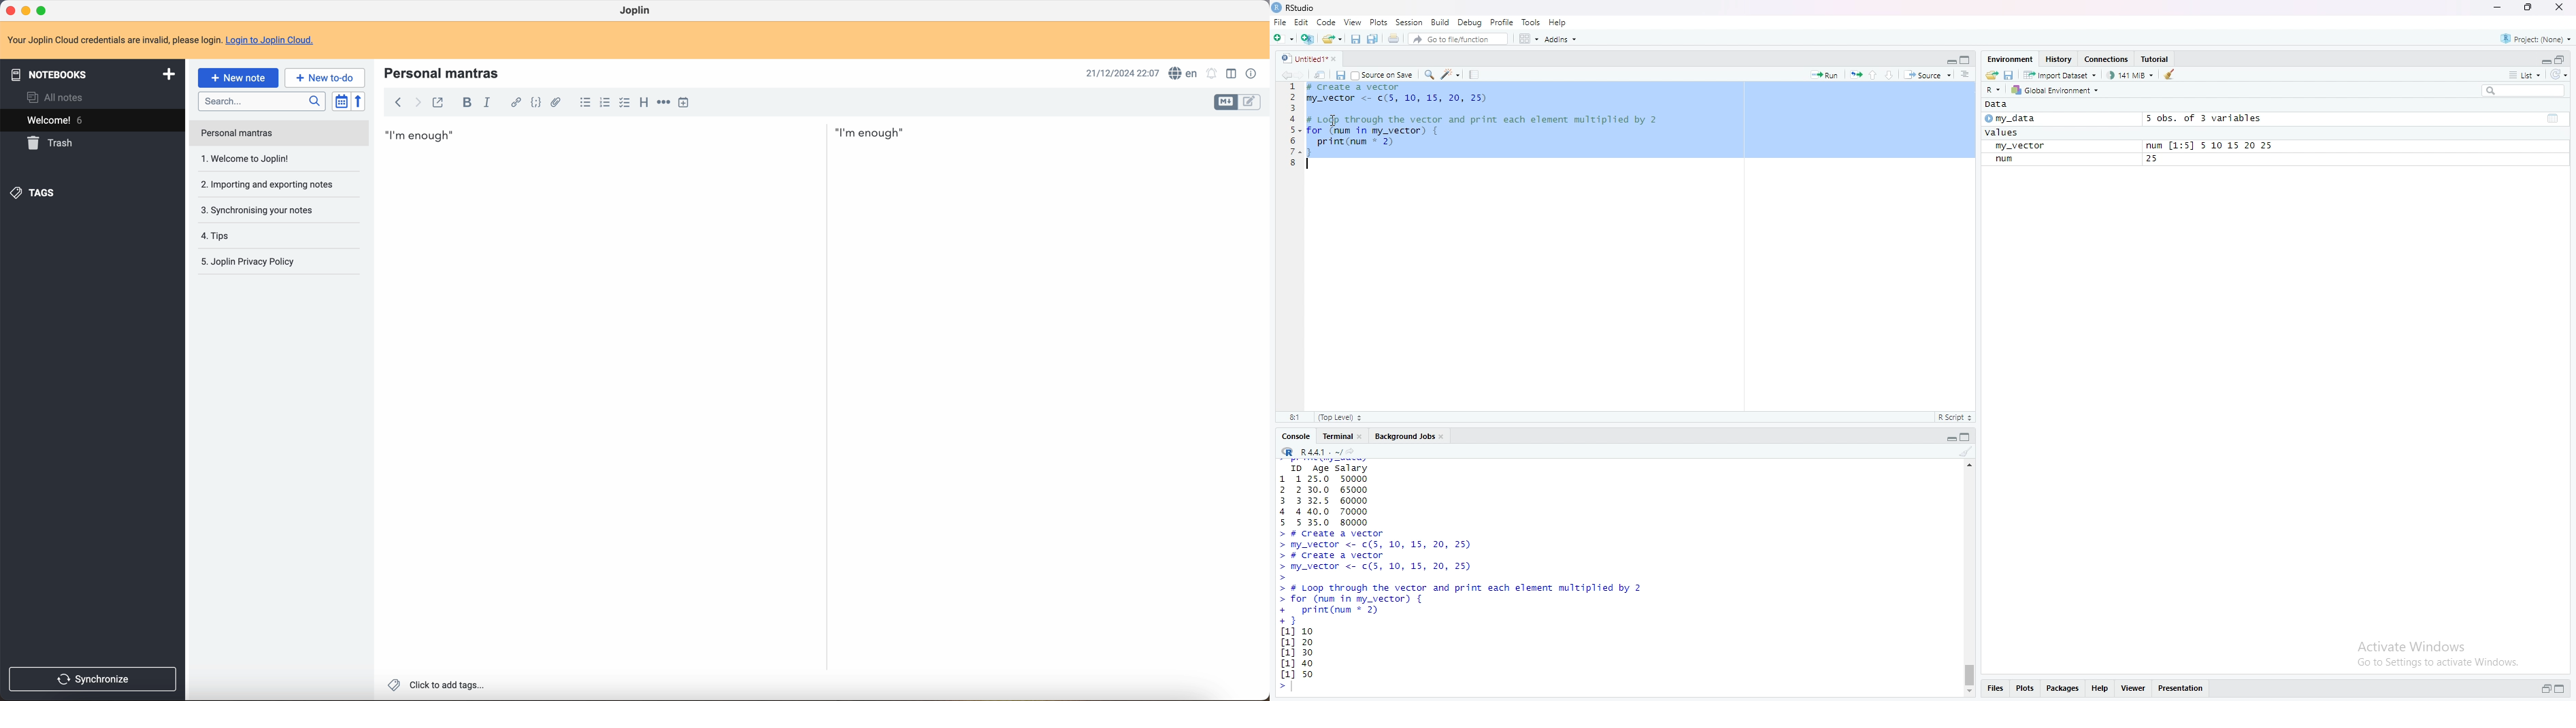  What do you see at coordinates (1457, 40) in the screenshot?
I see `Go to file/function` at bounding box center [1457, 40].